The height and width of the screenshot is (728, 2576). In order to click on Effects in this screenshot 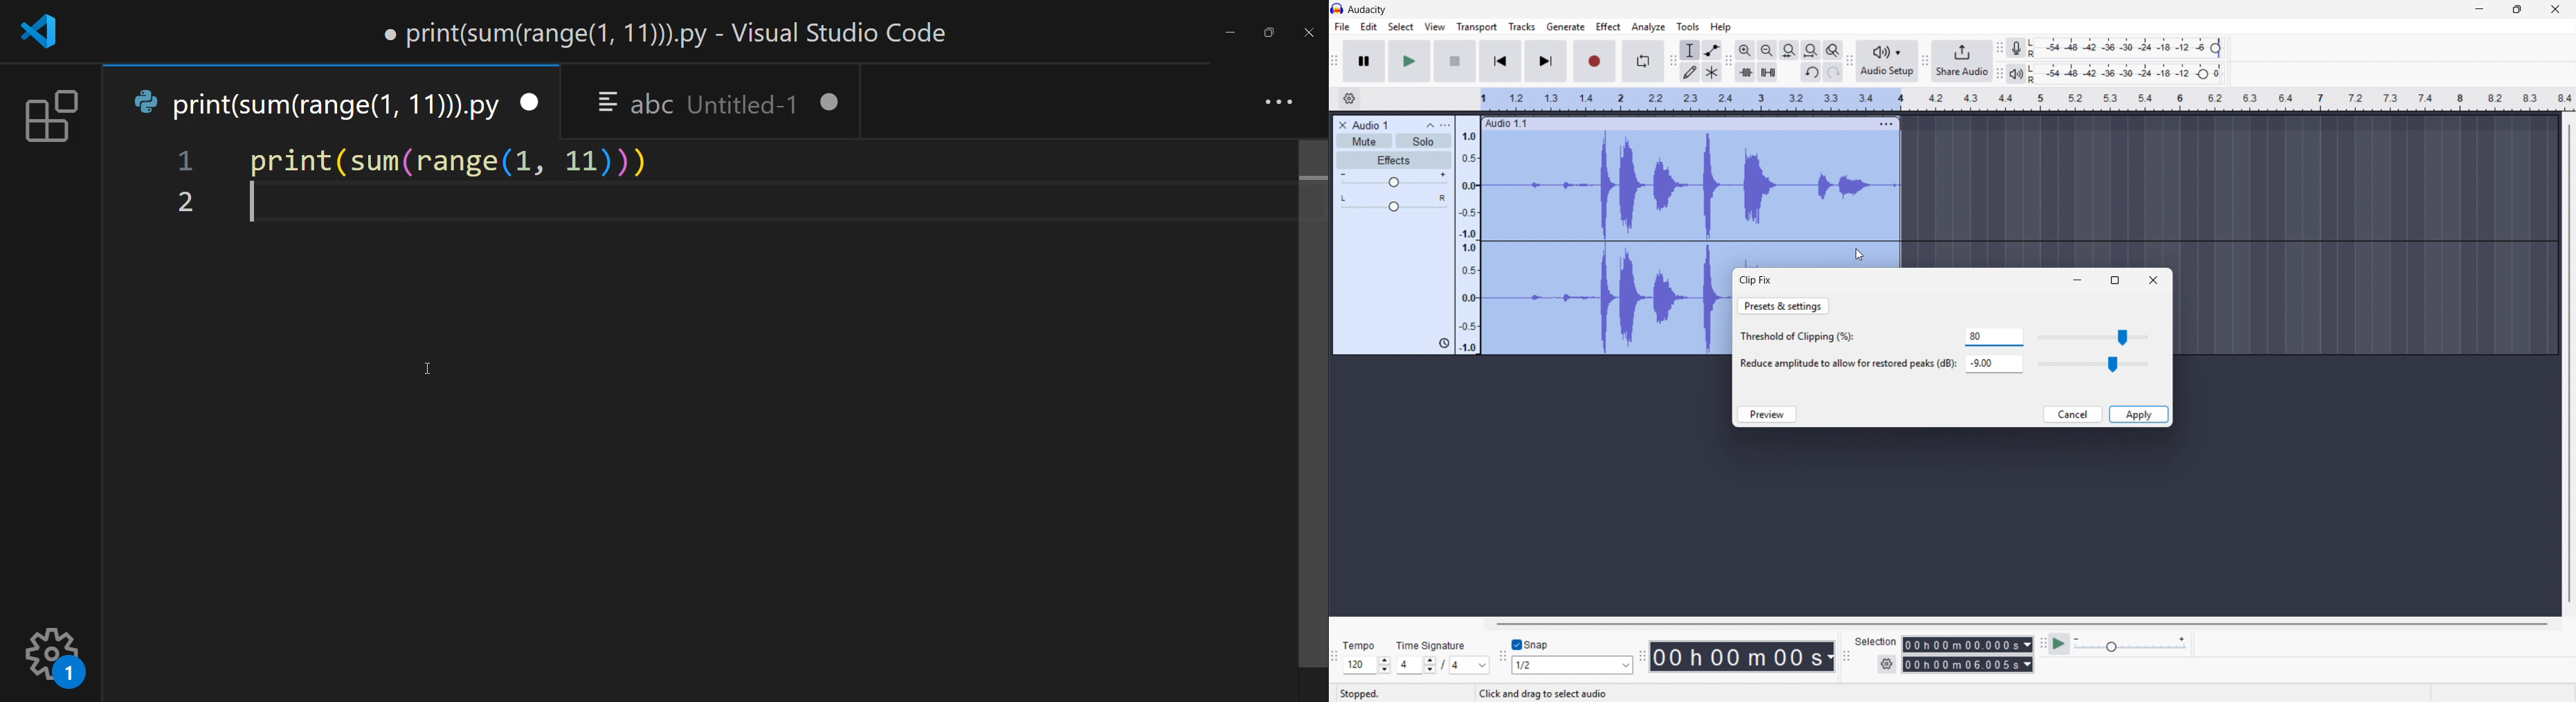, I will do `click(1394, 161)`.